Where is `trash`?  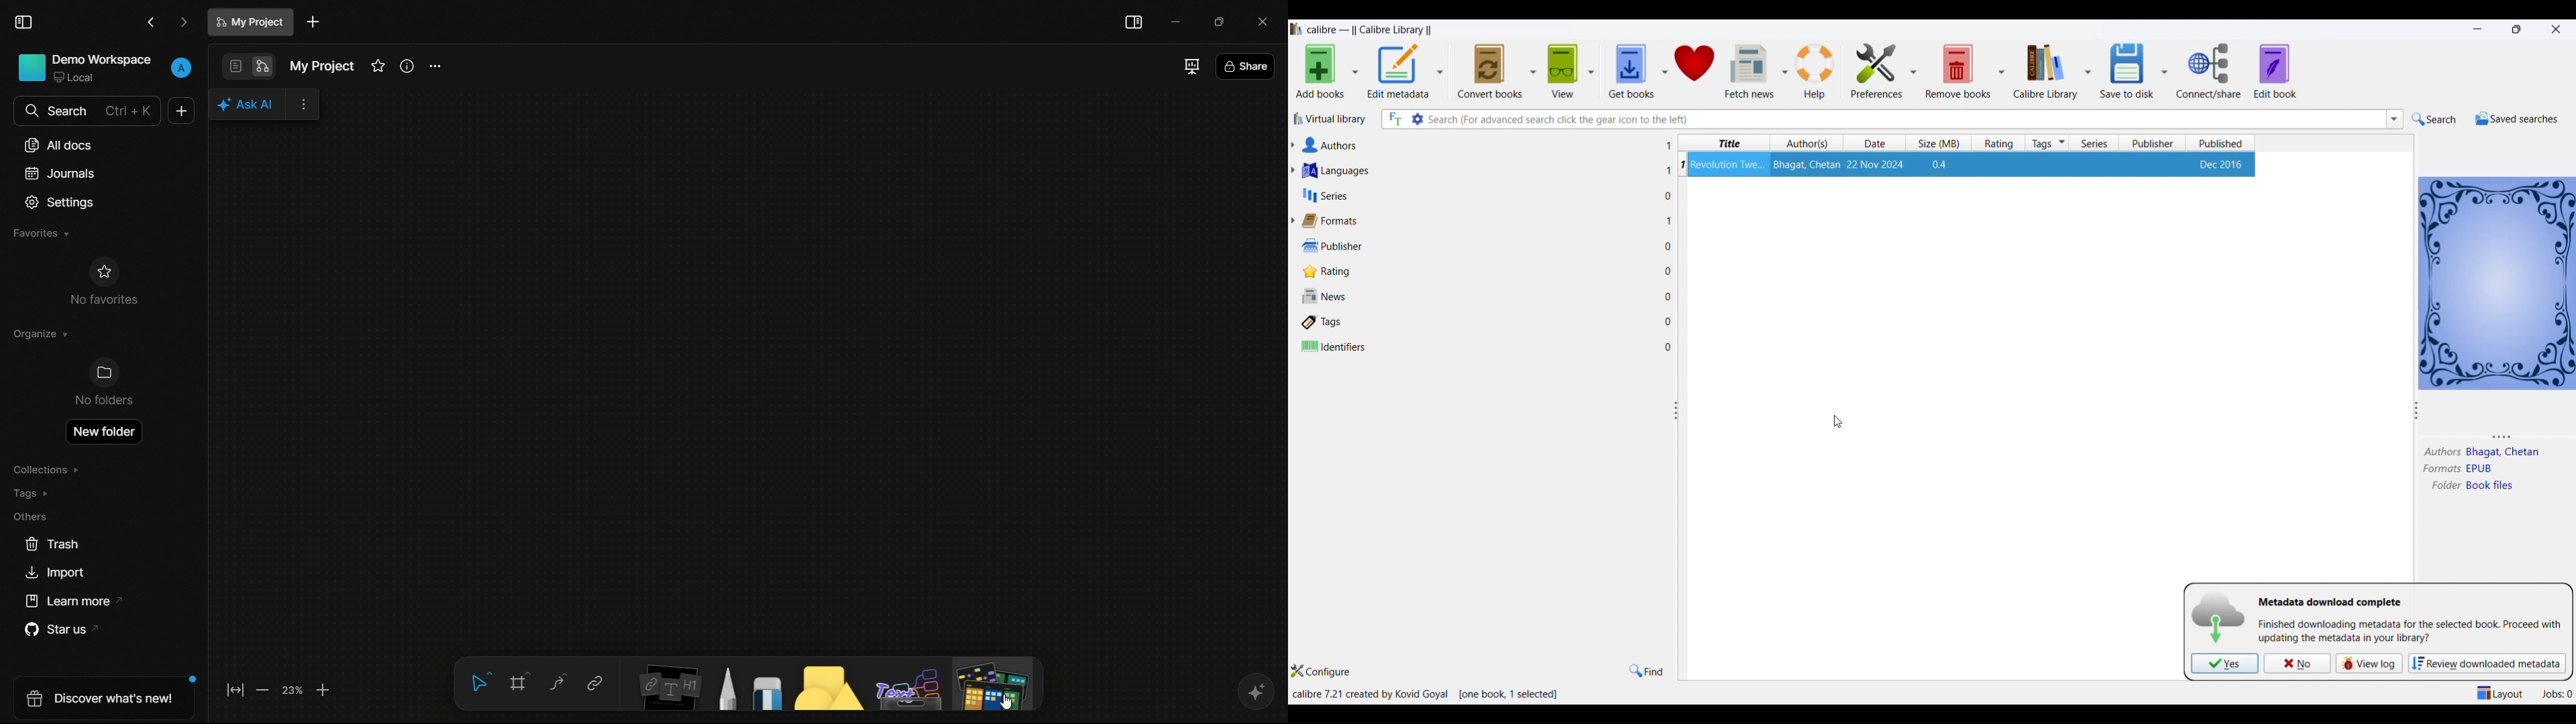
trash is located at coordinates (53, 544).